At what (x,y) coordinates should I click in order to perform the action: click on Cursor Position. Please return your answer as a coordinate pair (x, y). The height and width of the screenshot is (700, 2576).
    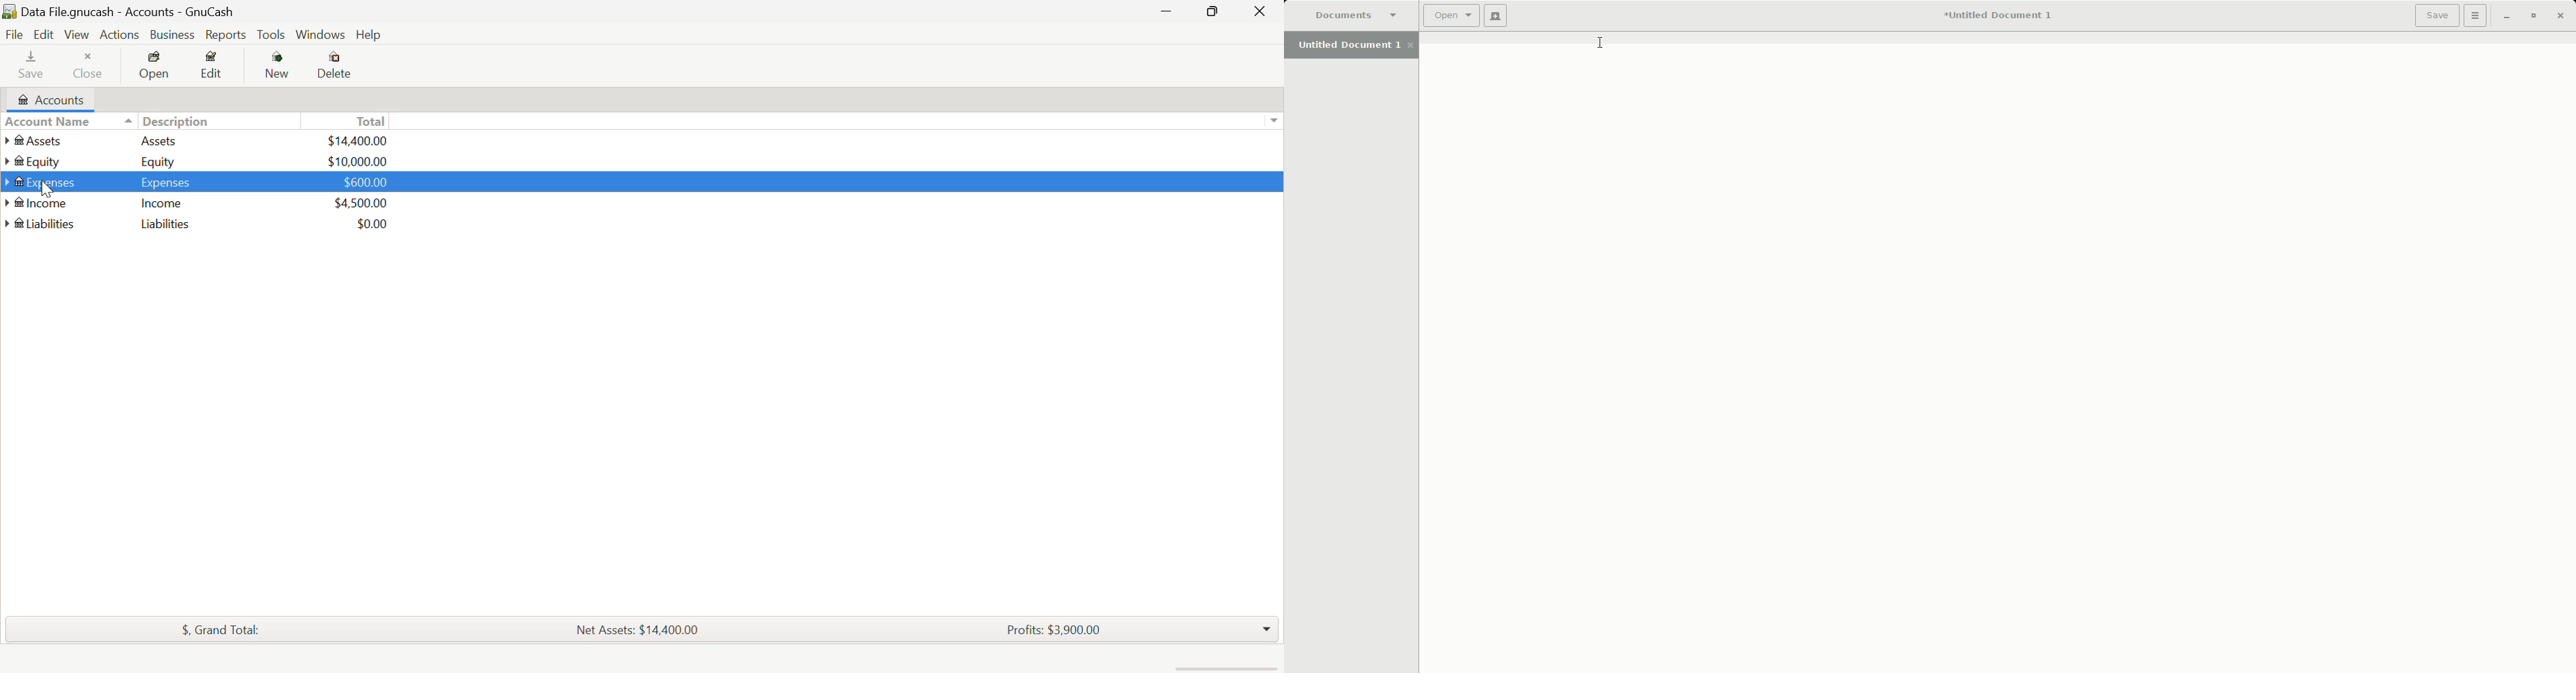
    Looking at the image, I should click on (45, 187).